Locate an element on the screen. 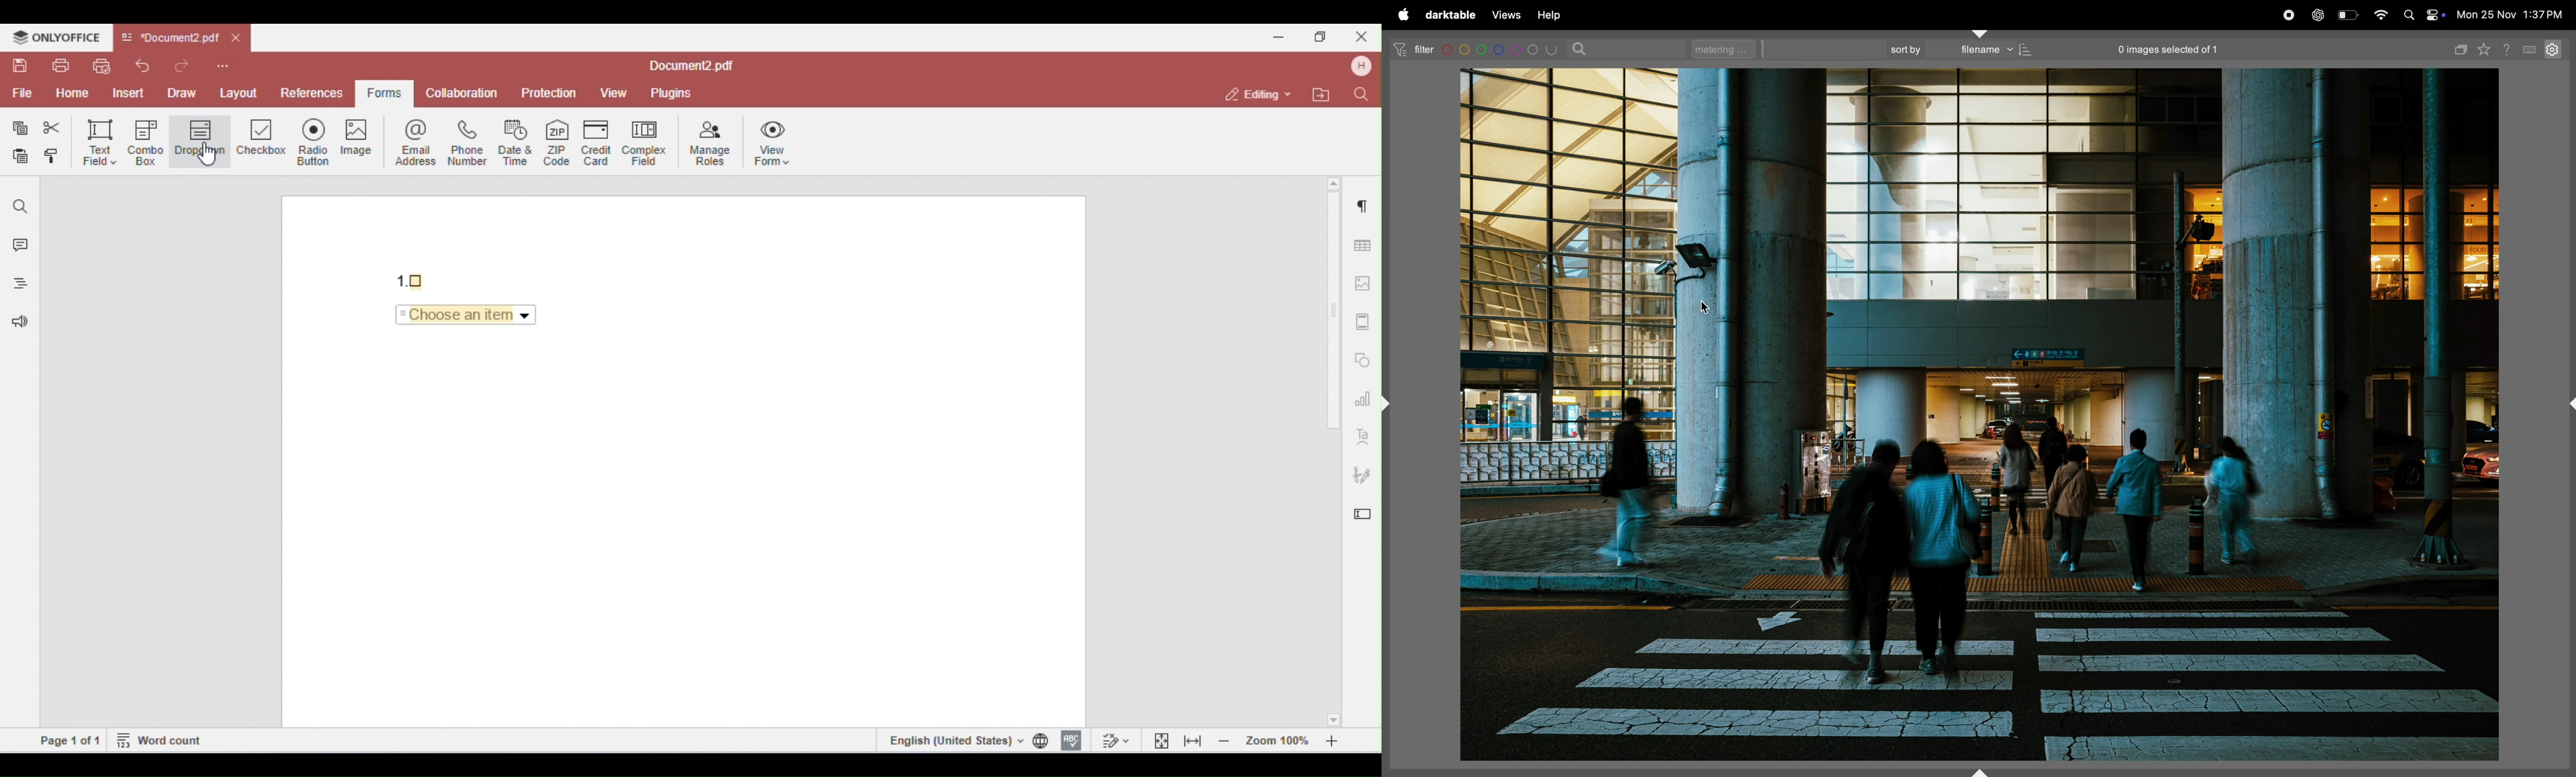 This screenshot has height=784, width=2576. file name is located at coordinates (1997, 50).